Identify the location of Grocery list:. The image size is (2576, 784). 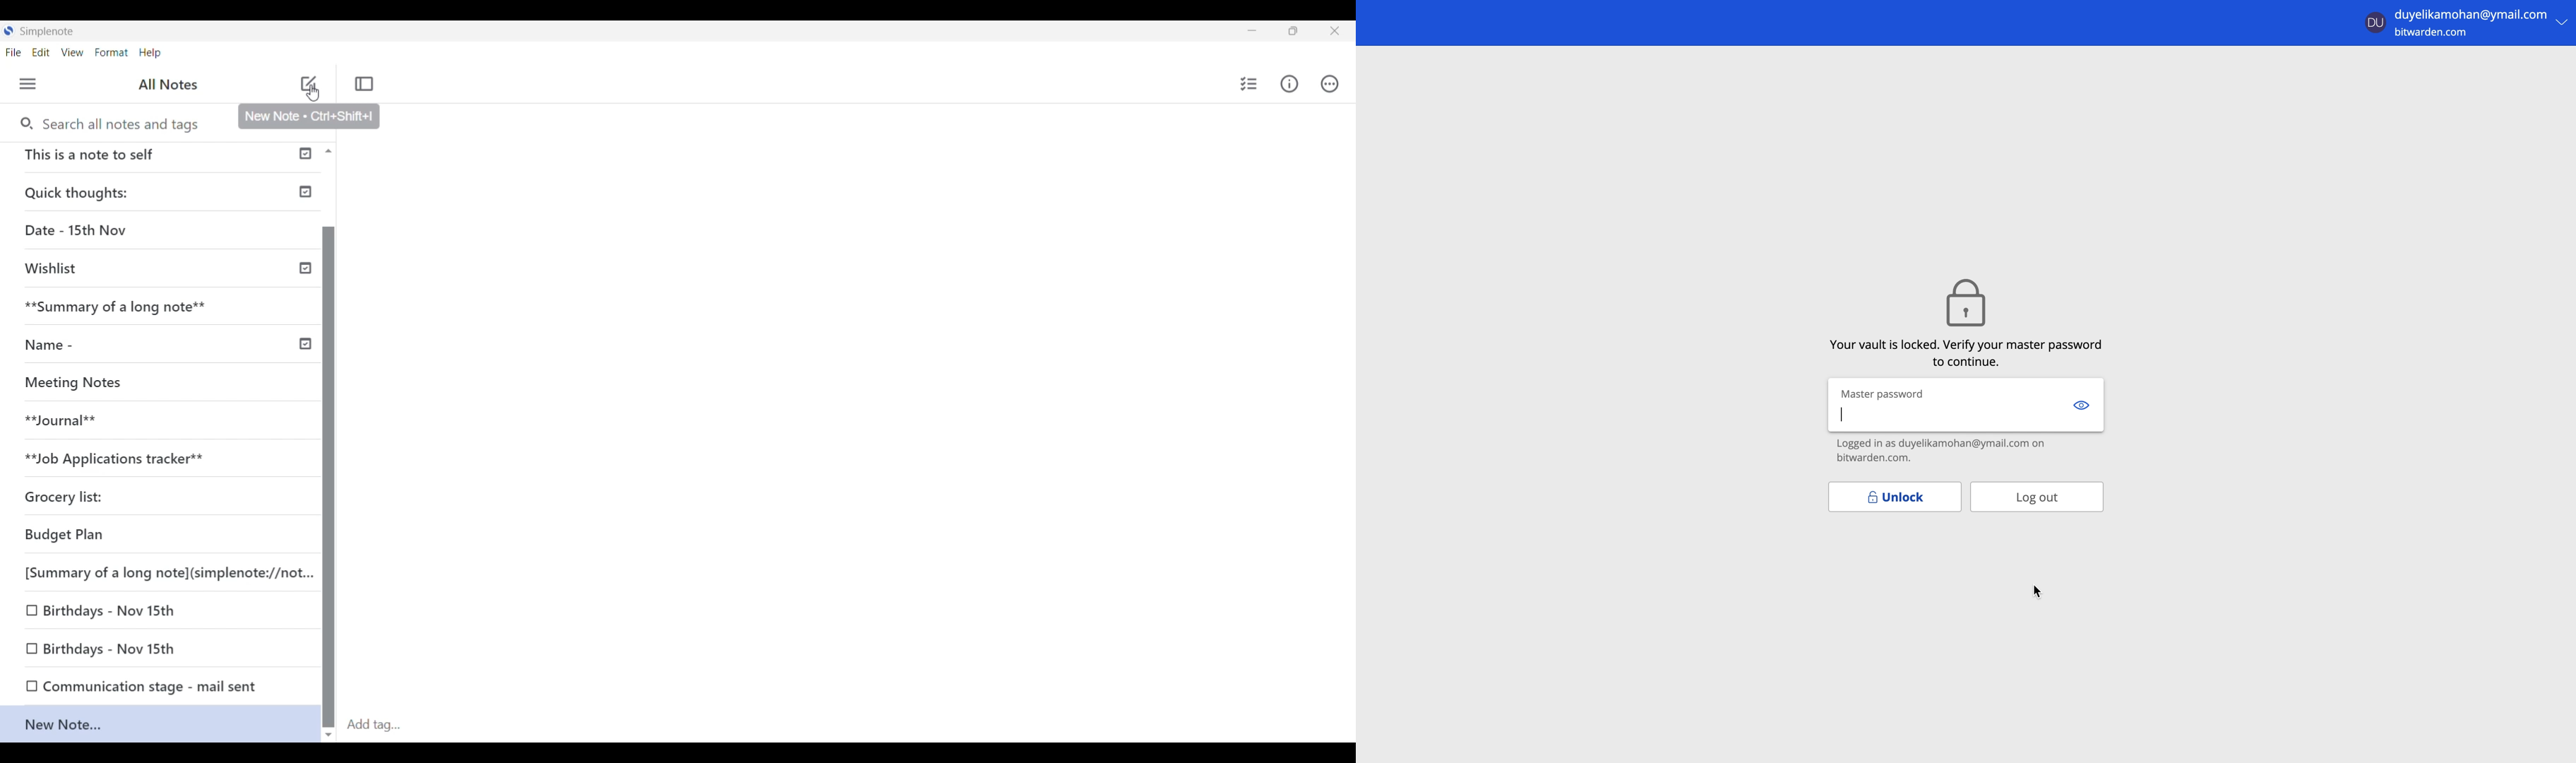
(115, 497).